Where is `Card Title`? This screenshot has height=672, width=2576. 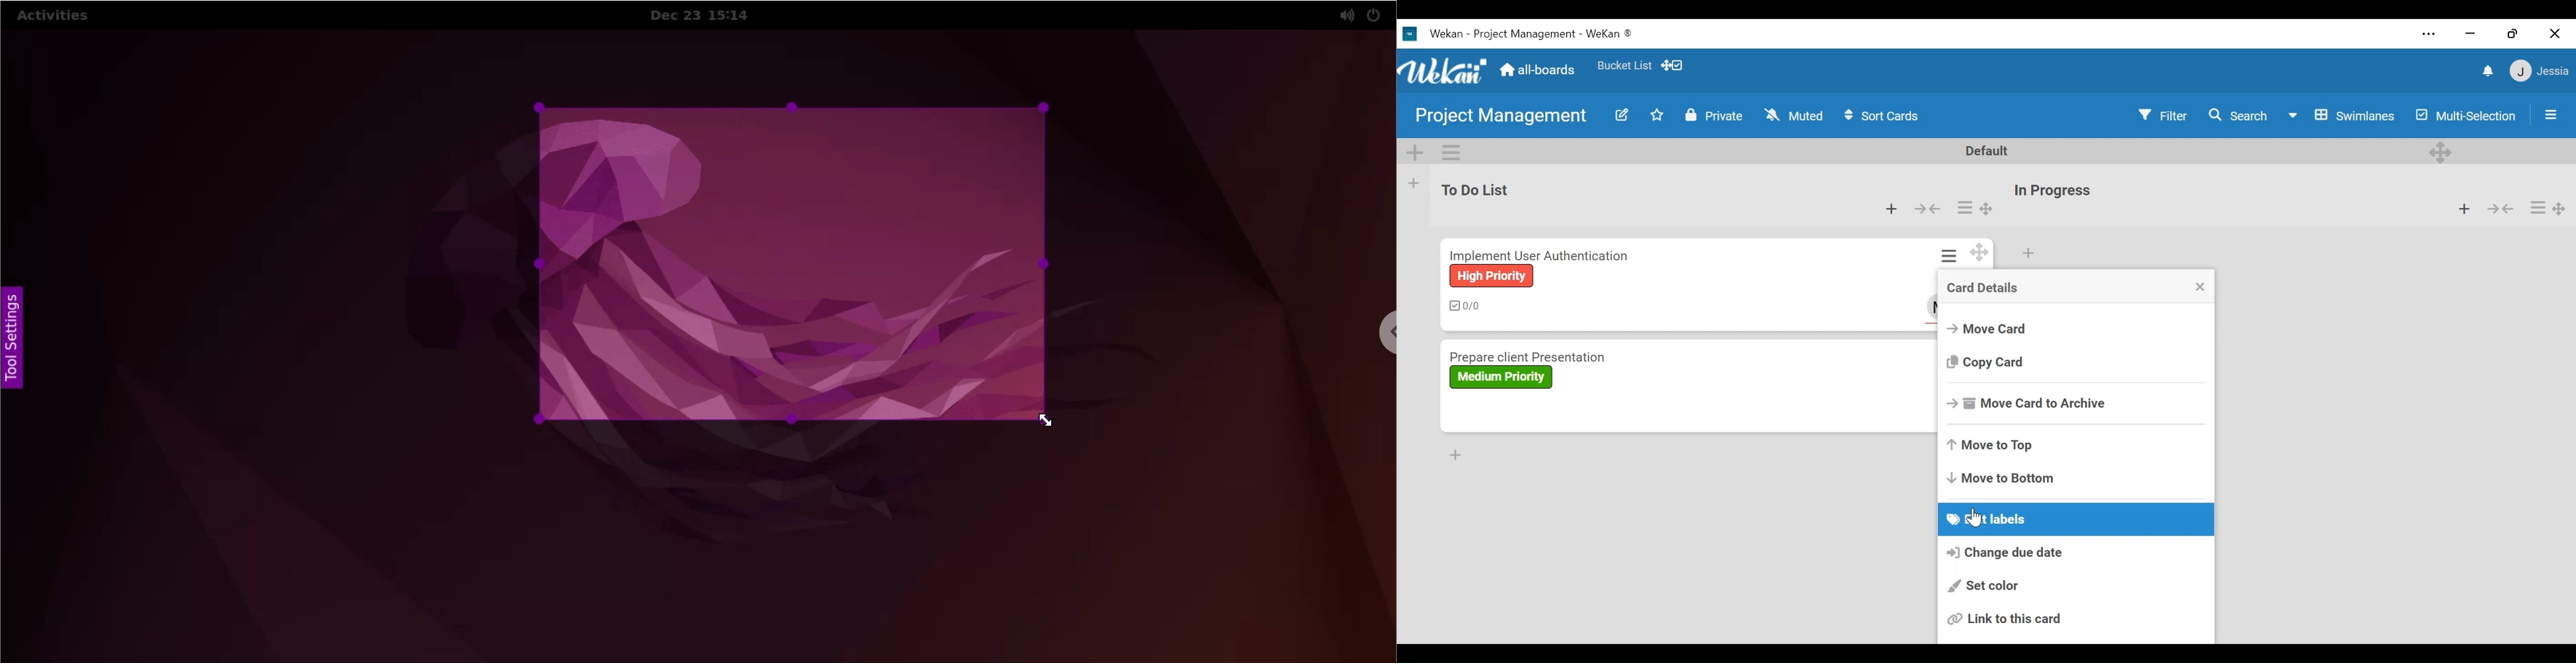
Card Title is located at coordinates (1573, 355).